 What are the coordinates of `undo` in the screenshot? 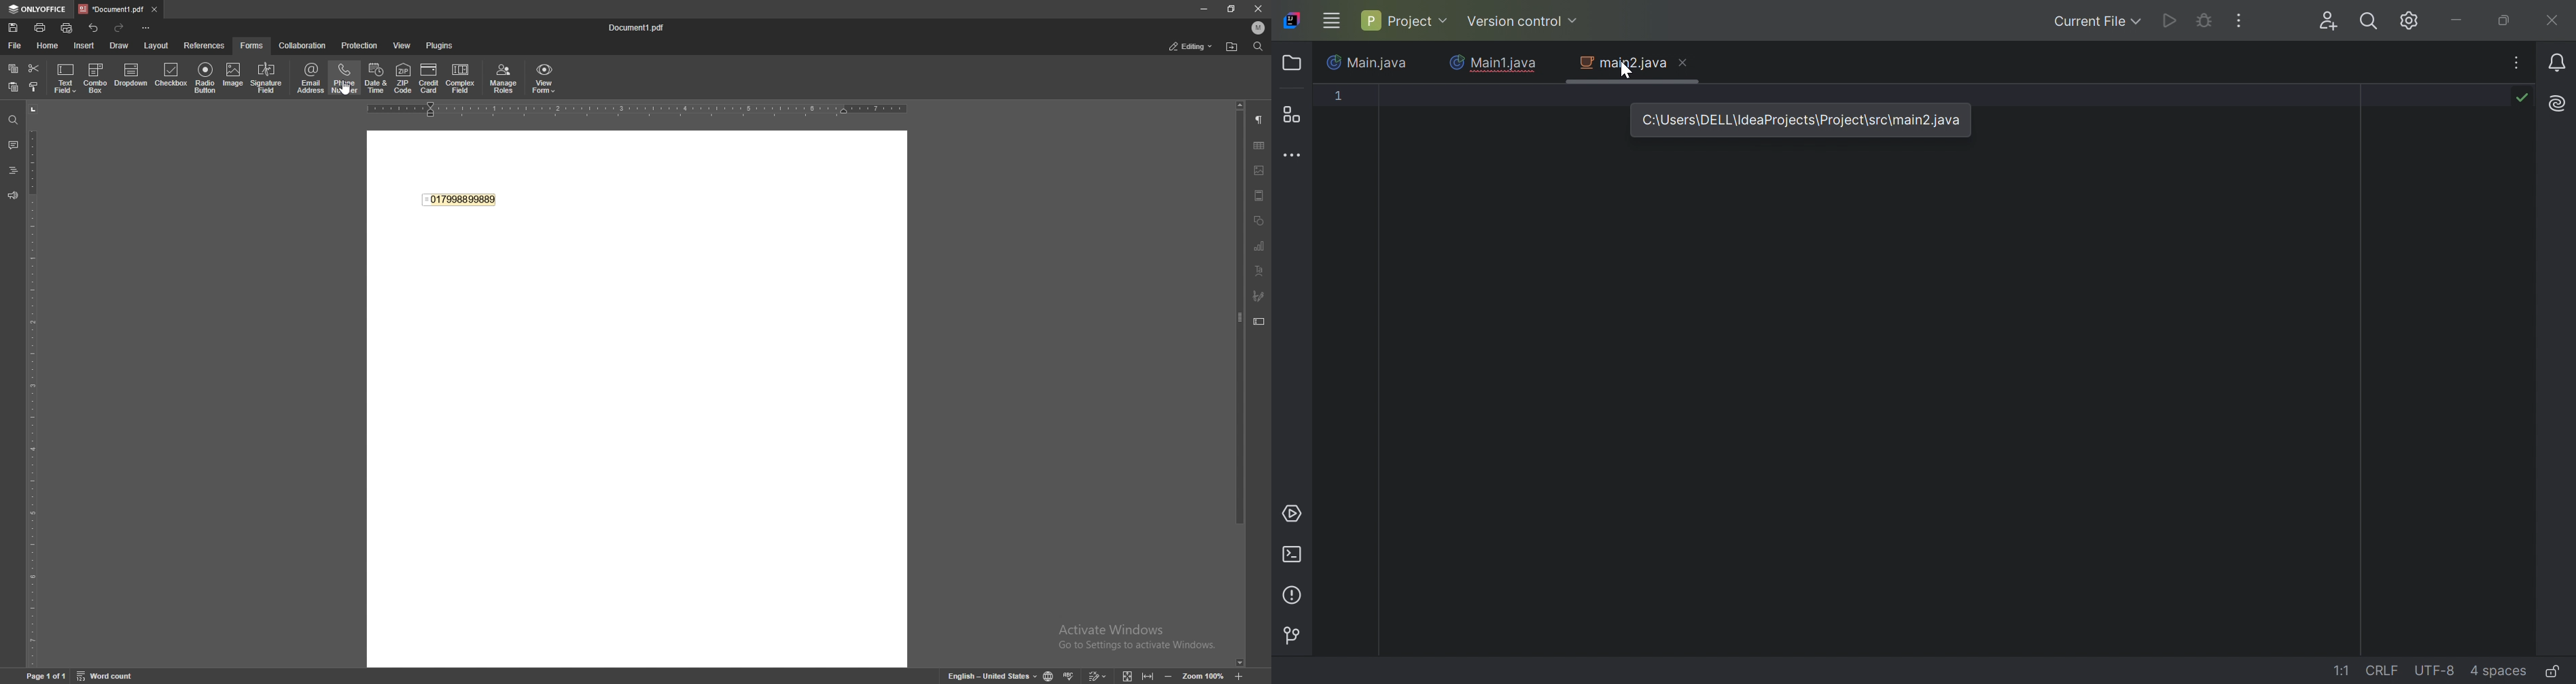 It's located at (94, 28).